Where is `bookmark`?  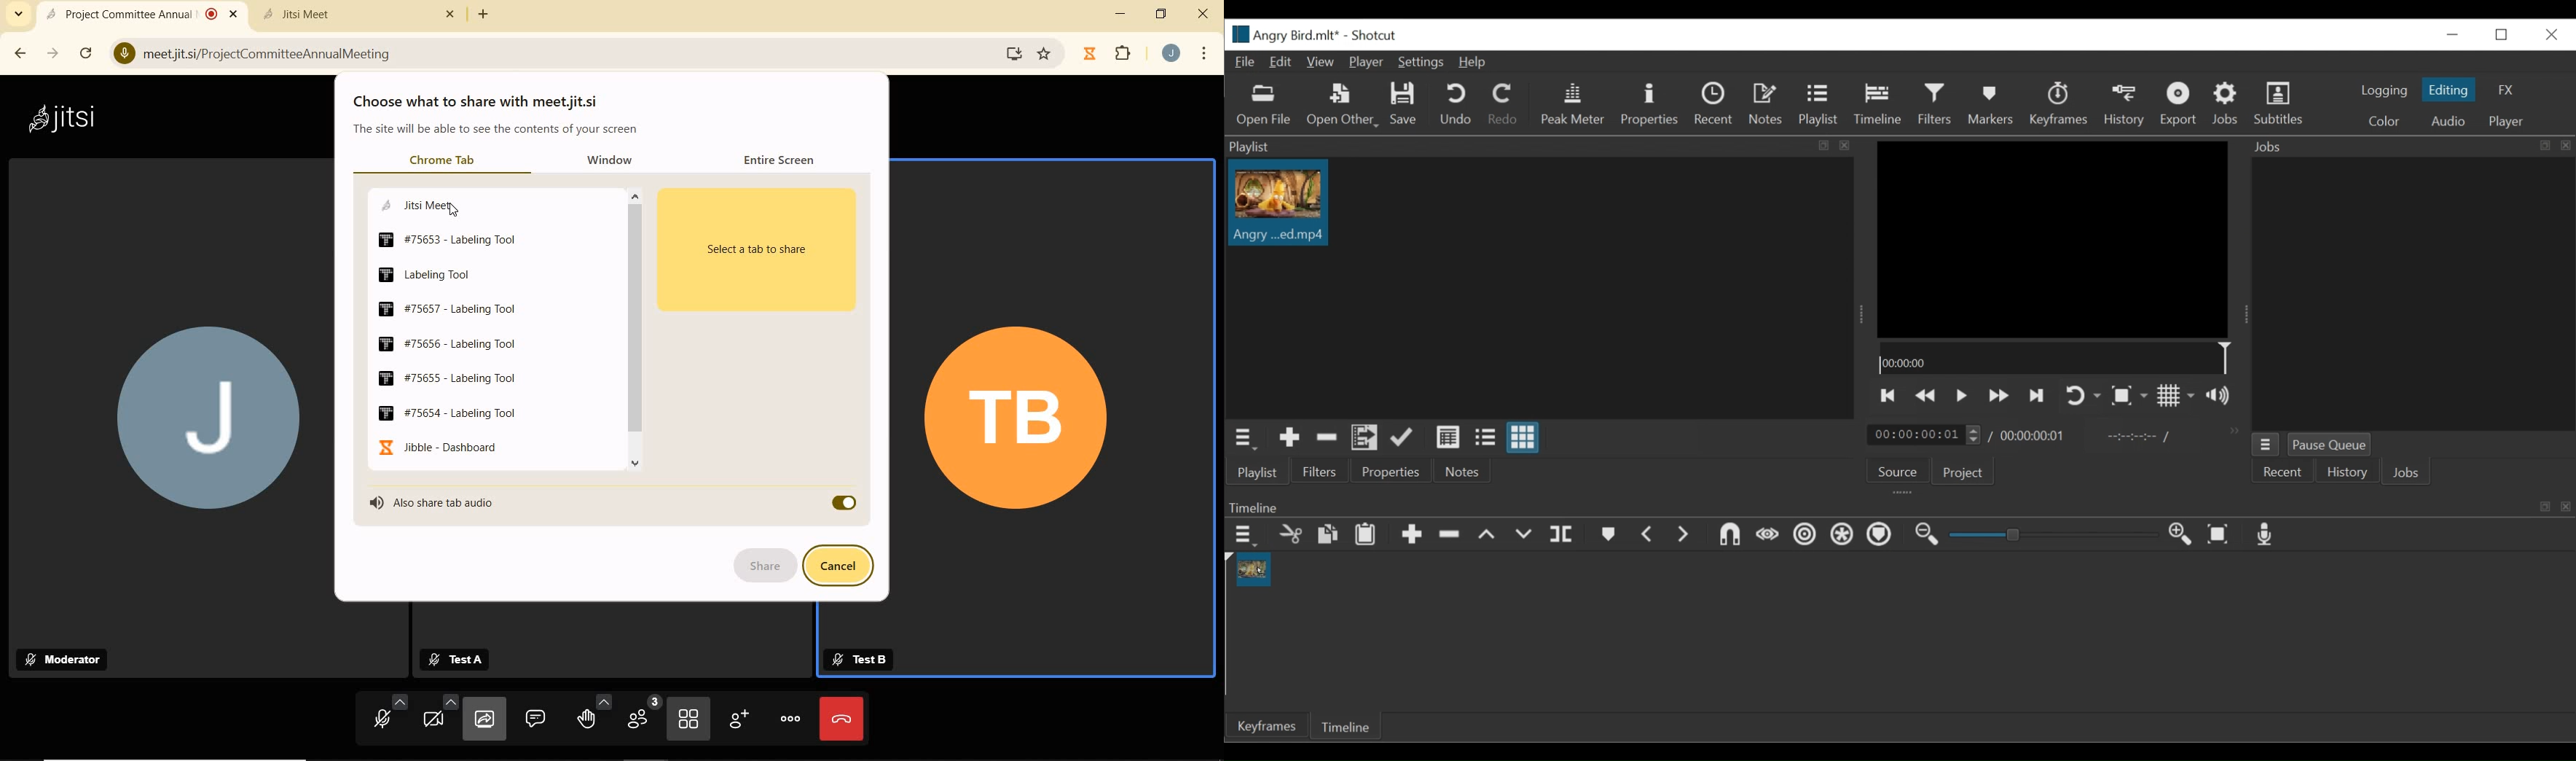
bookmark is located at coordinates (1045, 54).